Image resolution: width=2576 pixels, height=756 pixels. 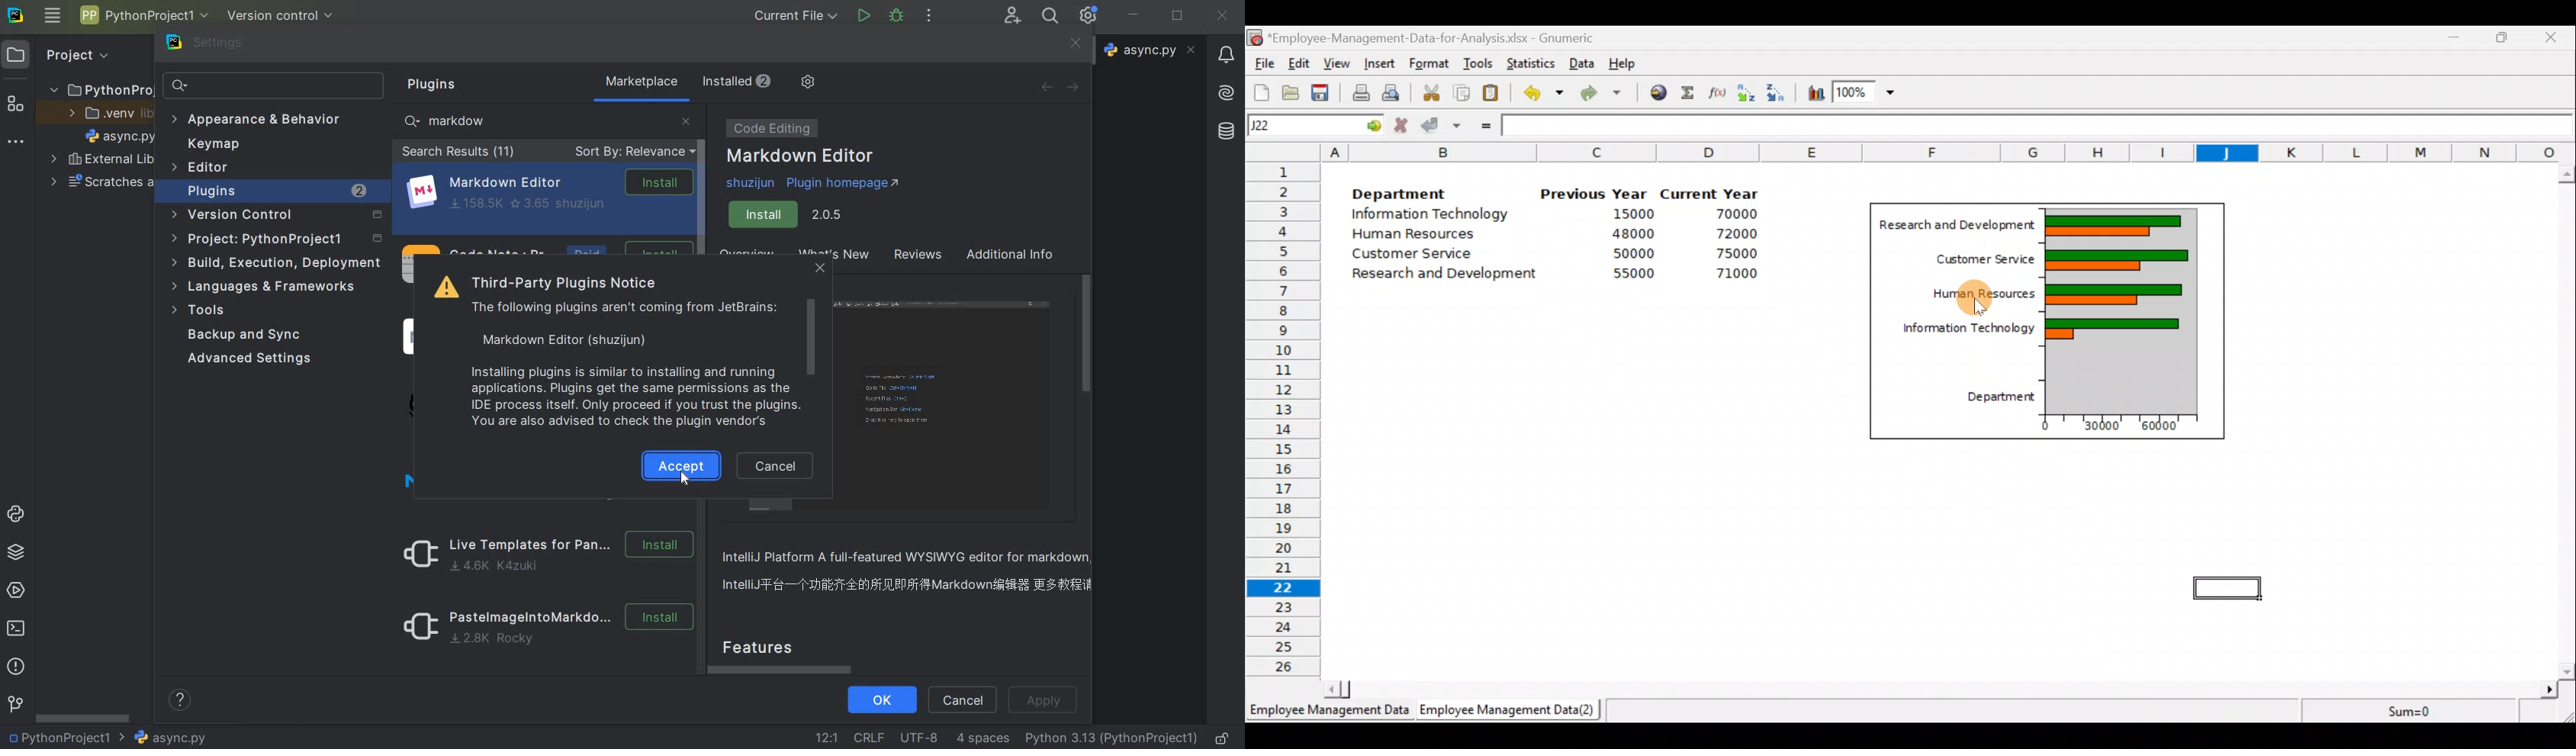 I want to click on debug, so click(x=898, y=18).